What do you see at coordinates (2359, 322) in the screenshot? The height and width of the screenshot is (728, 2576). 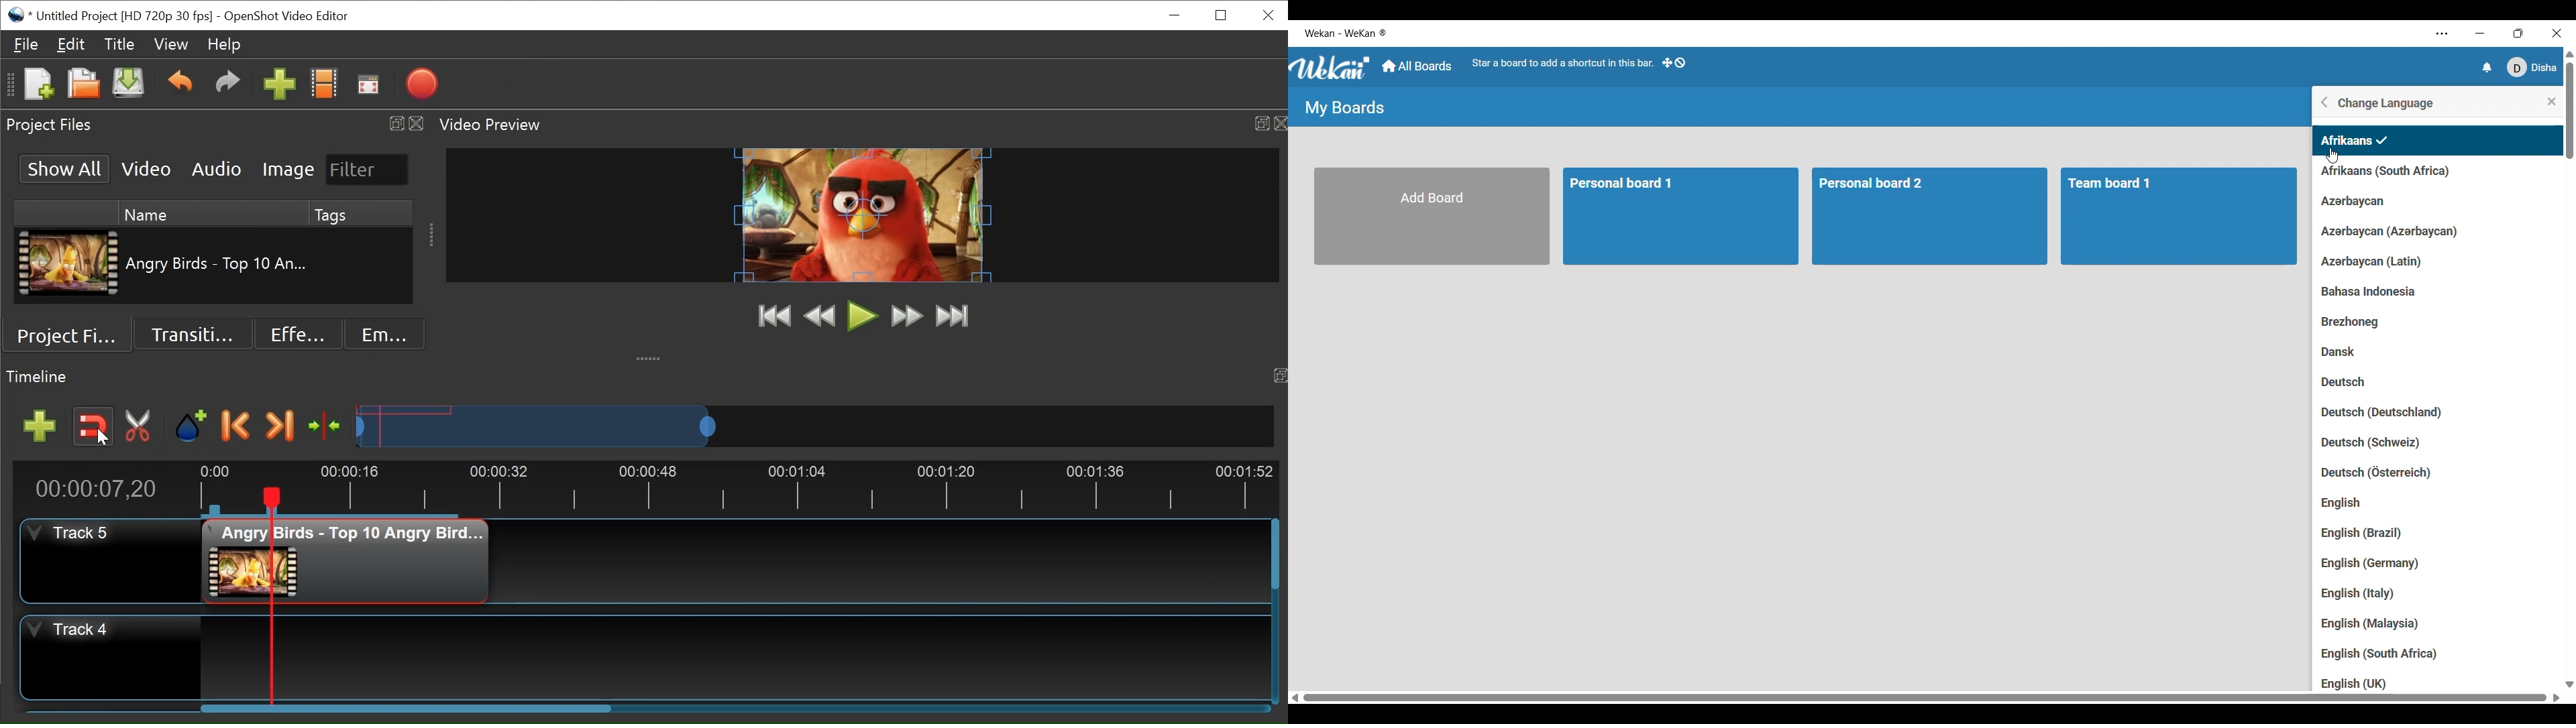 I see `brezhoneg` at bounding box center [2359, 322].